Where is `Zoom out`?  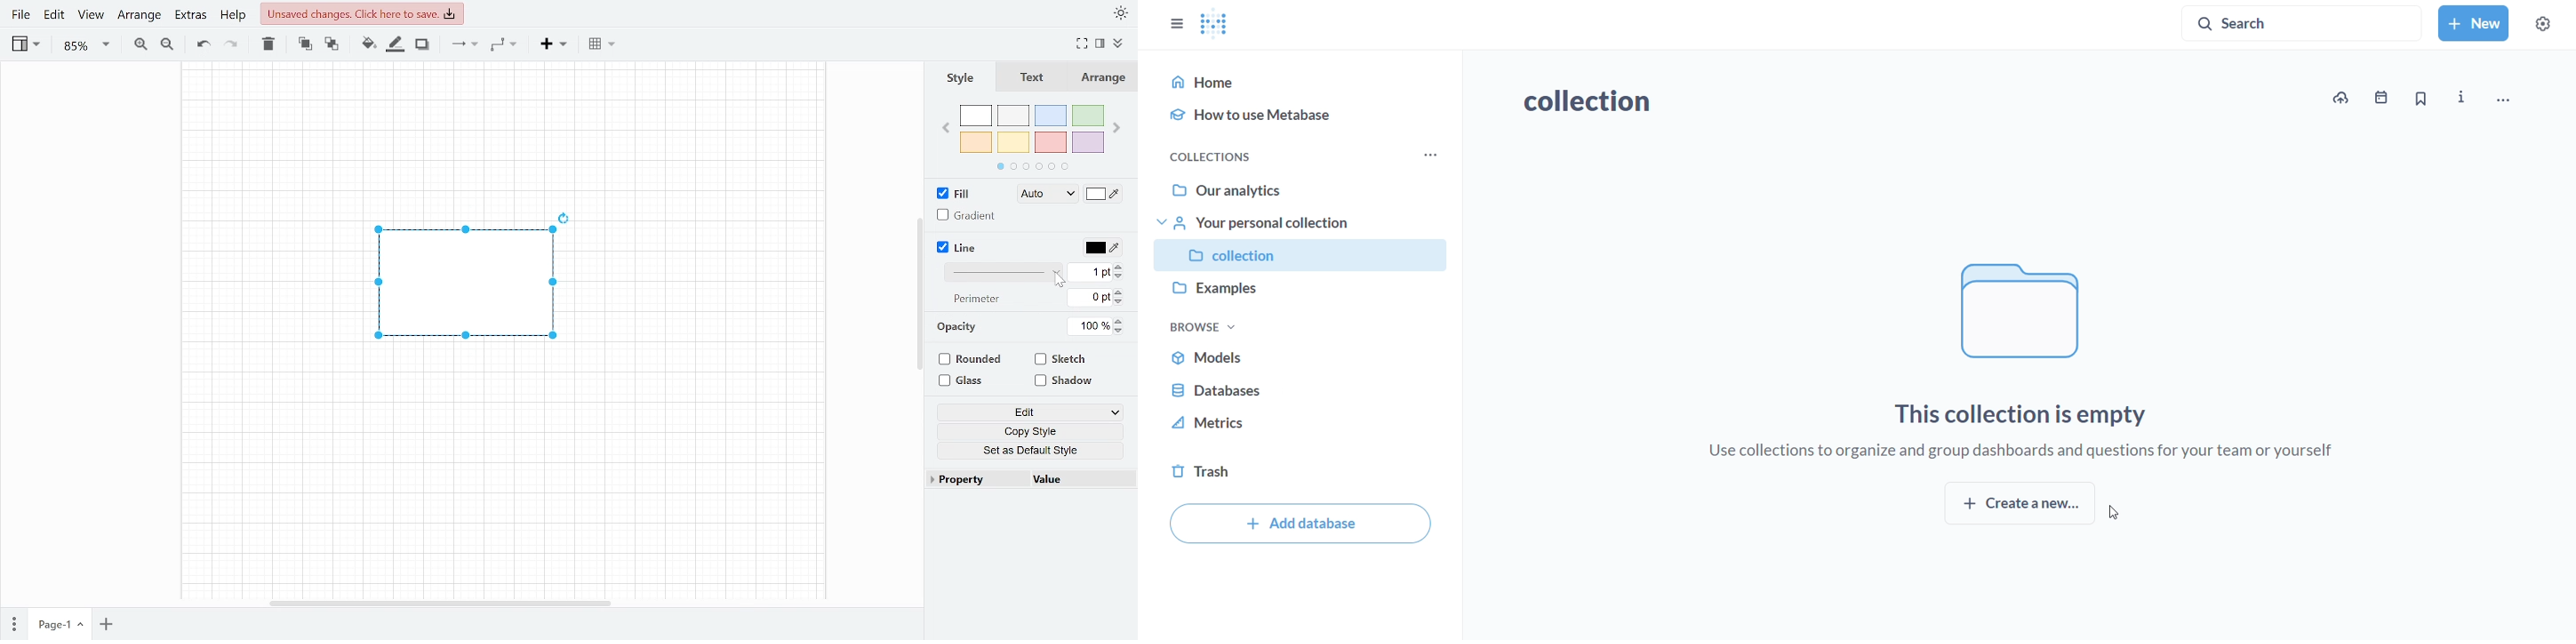
Zoom out is located at coordinates (165, 44).